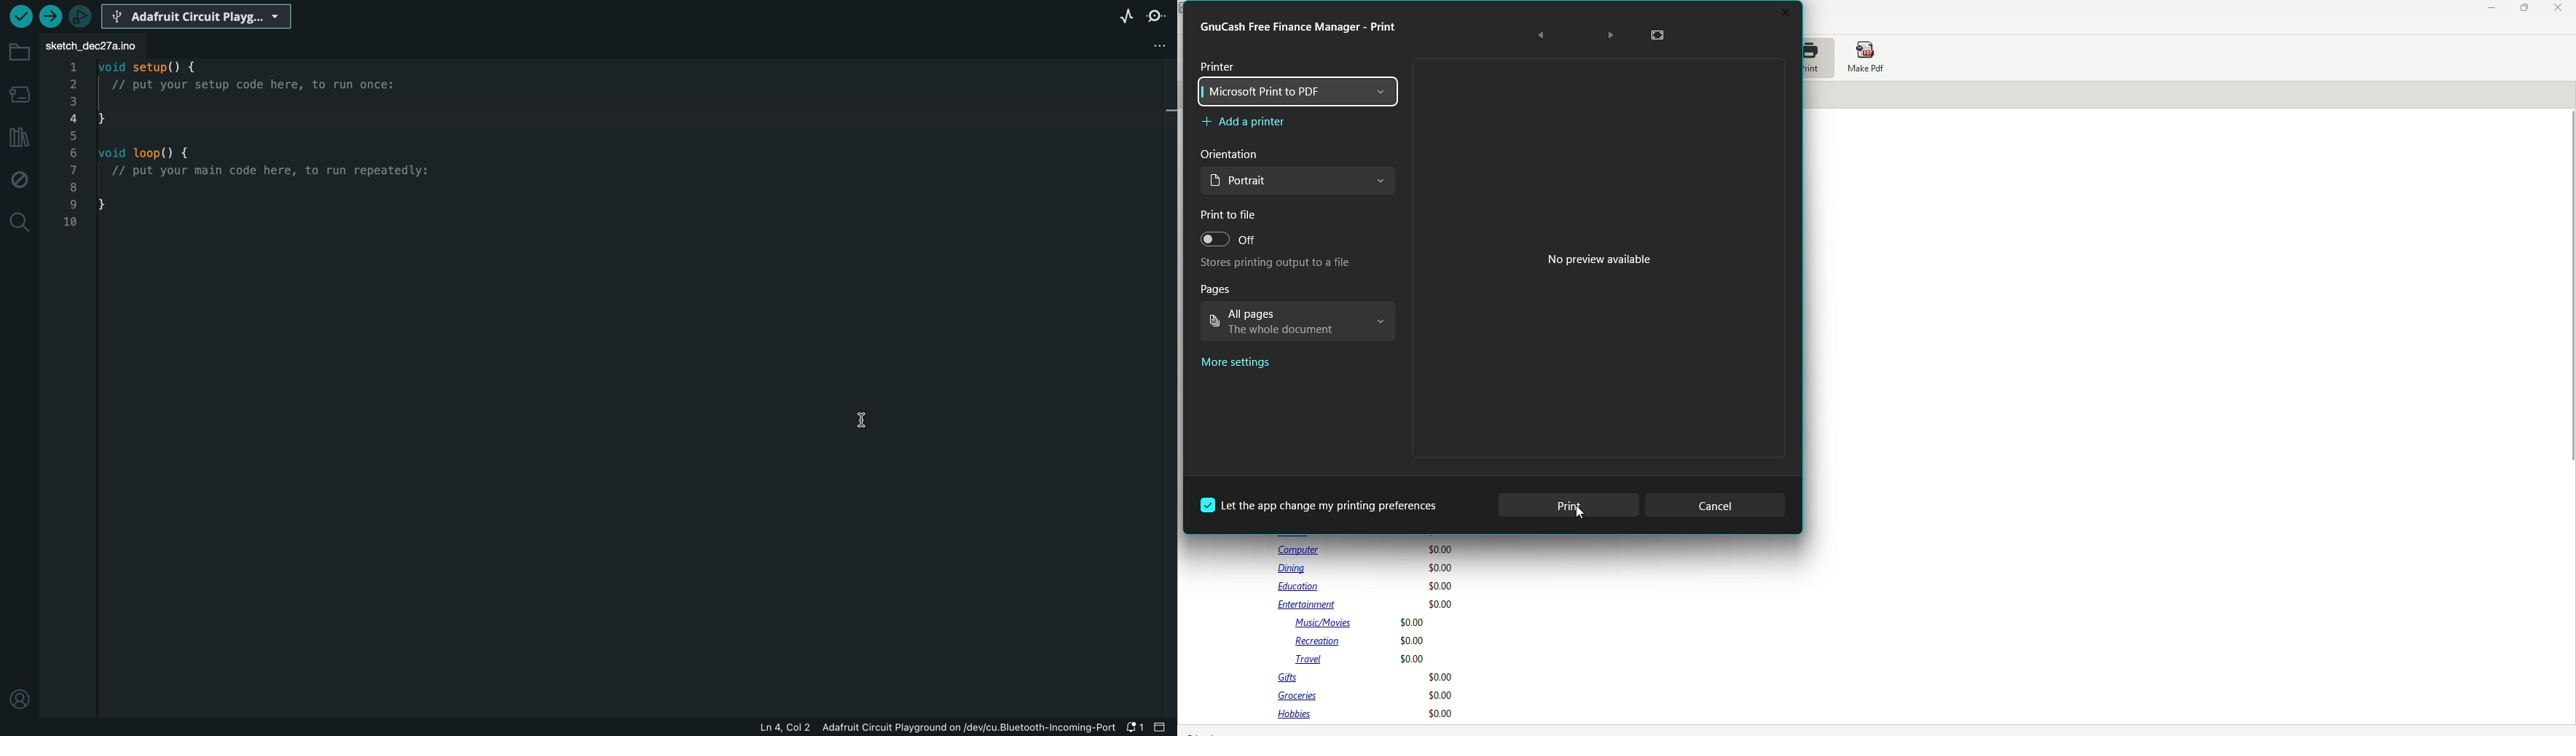 The image size is (2576, 756). I want to click on board manager, so click(19, 94).